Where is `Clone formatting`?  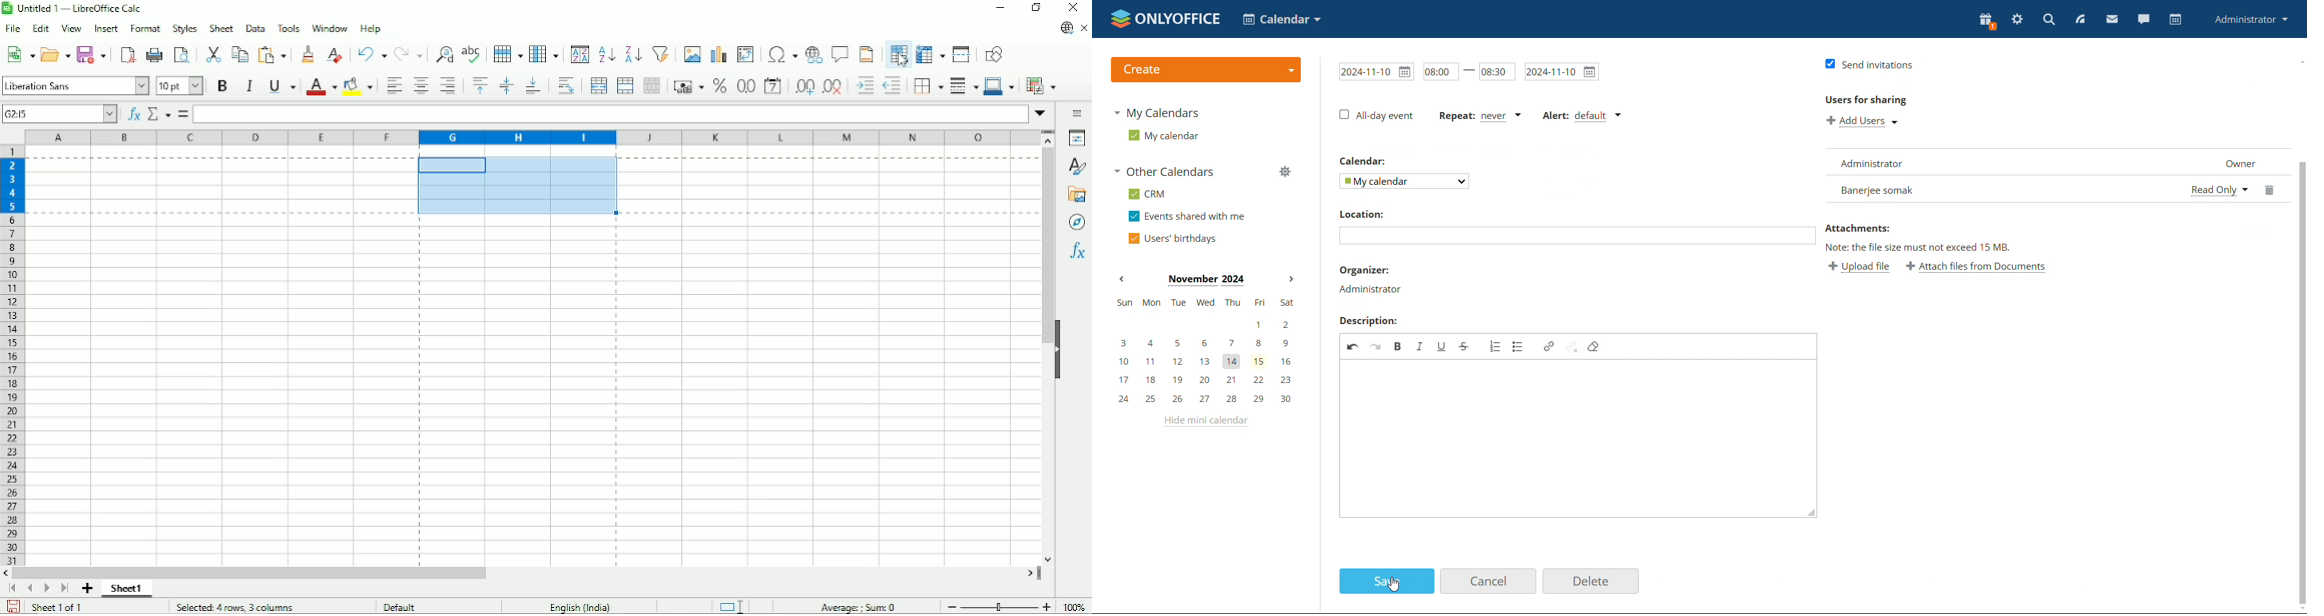
Clone formatting is located at coordinates (308, 55).